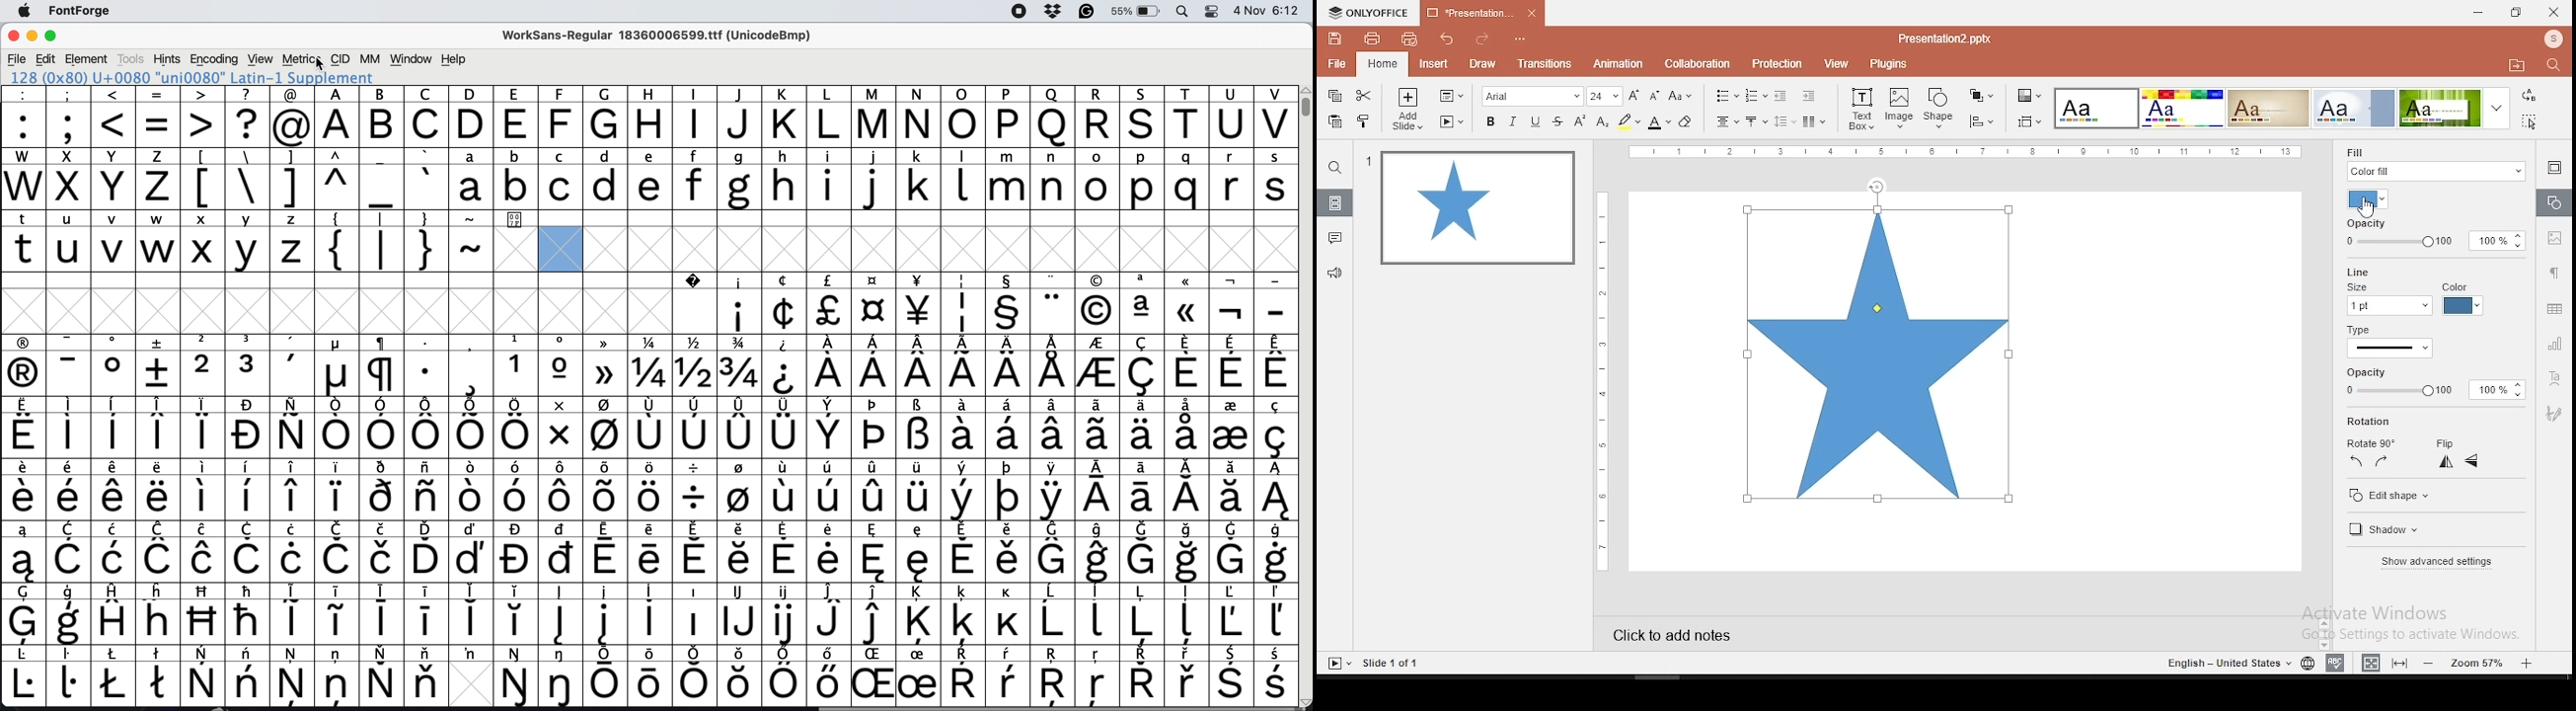 The image size is (2576, 728). I want to click on font color, so click(1659, 122).